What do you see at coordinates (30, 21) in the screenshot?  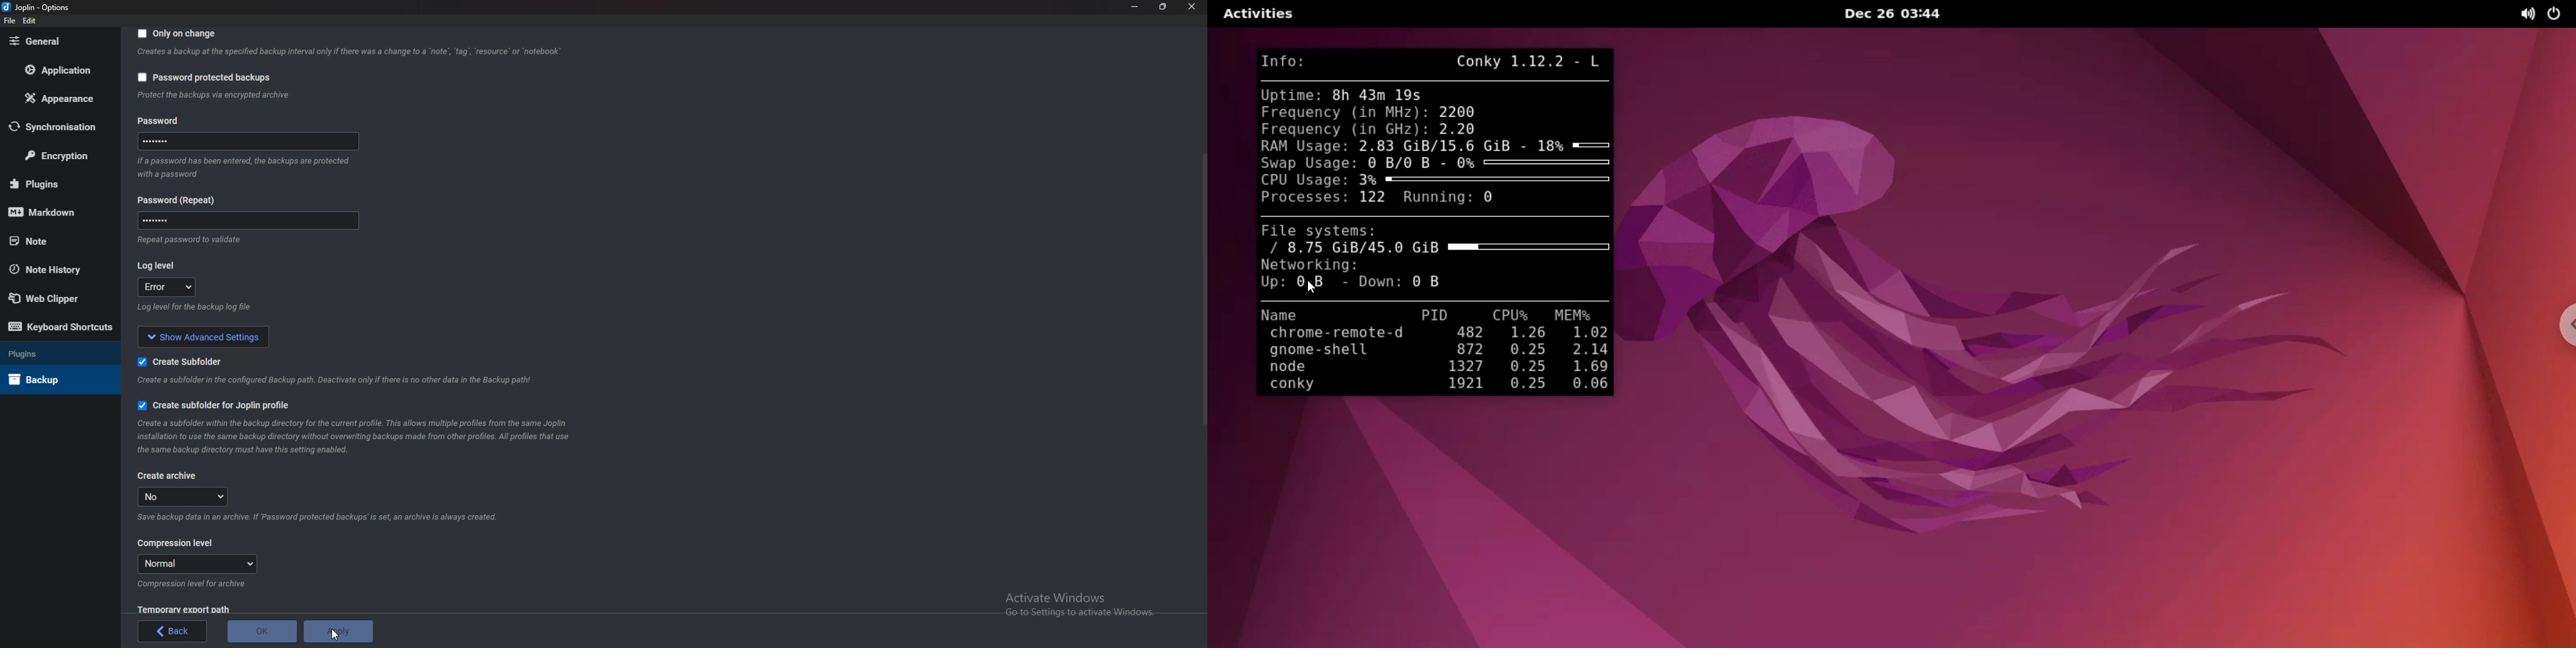 I see `Edit` at bounding box center [30, 21].